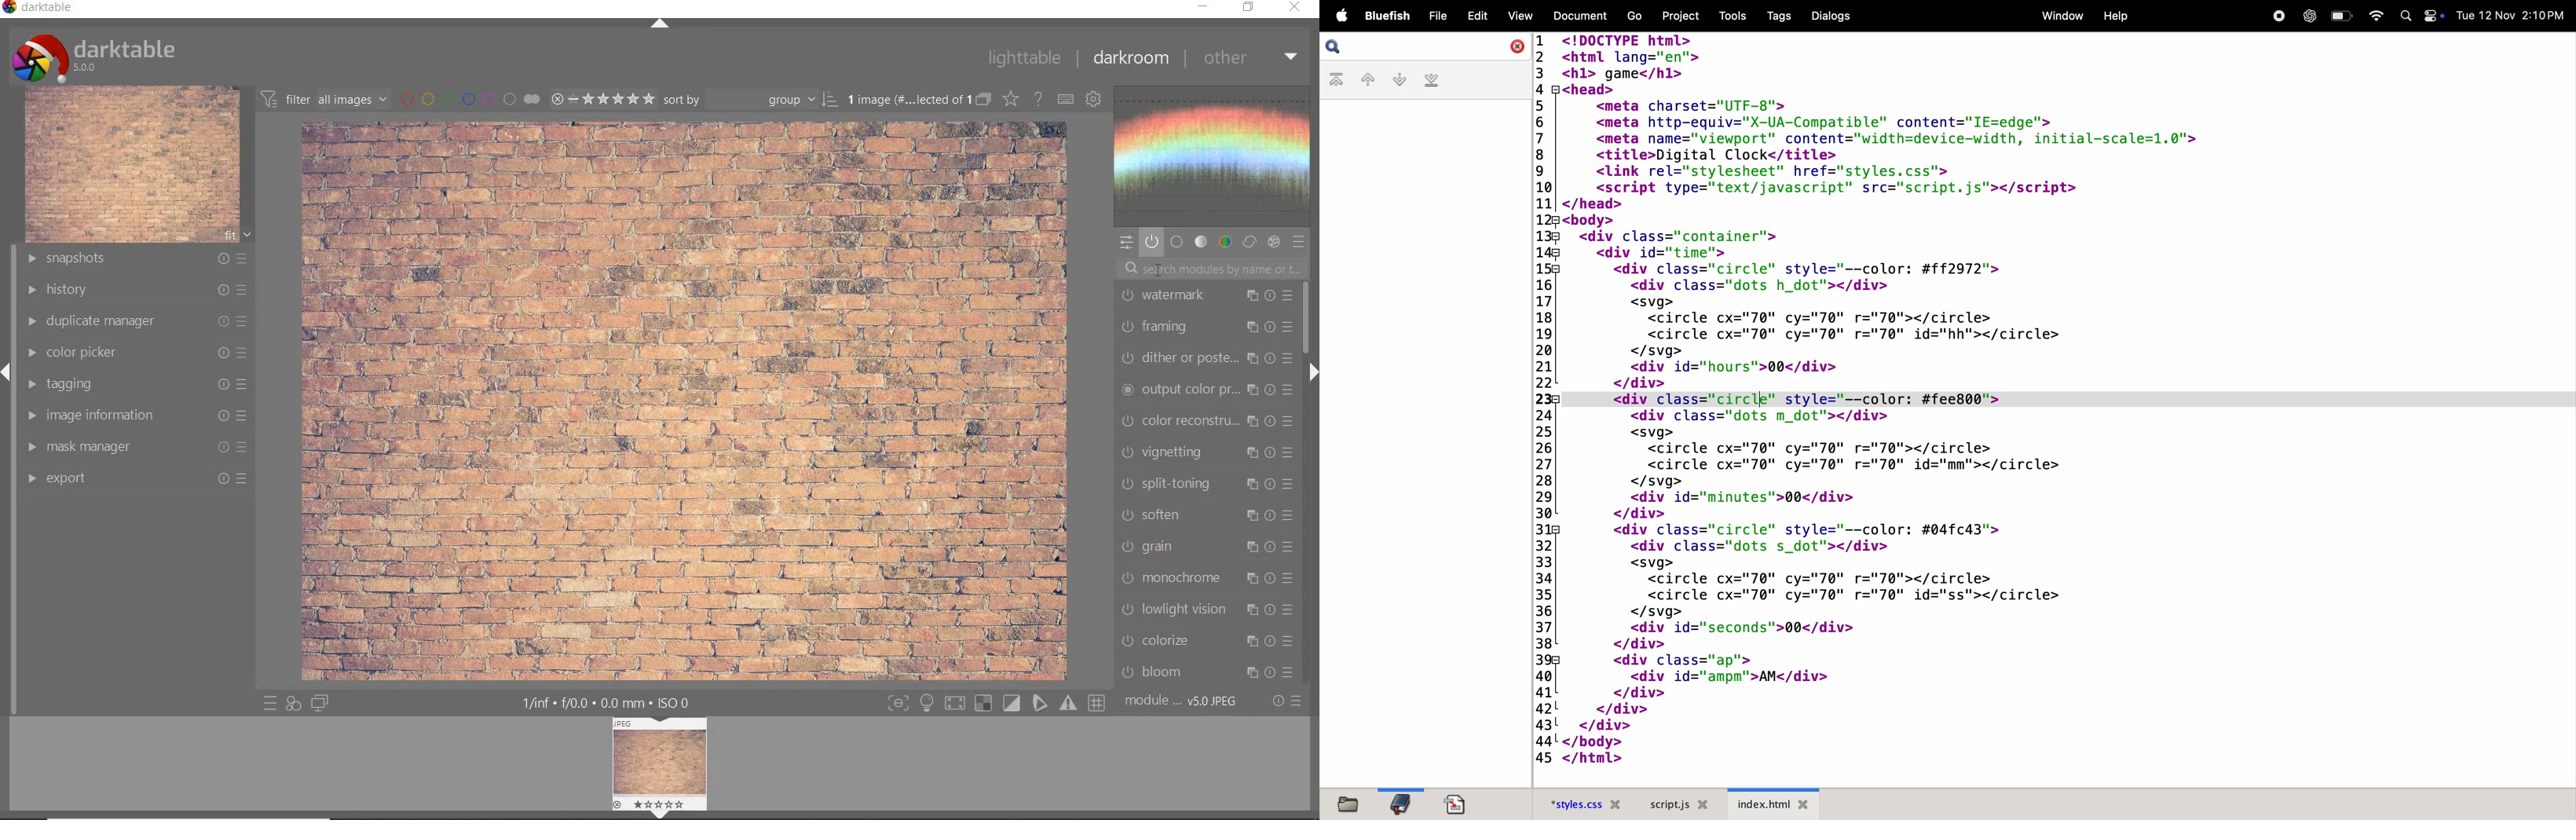 This screenshot has width=2576, height=840. Describe the element at coordinates (8, 379) in the screenshot. I see `previous` at that location.